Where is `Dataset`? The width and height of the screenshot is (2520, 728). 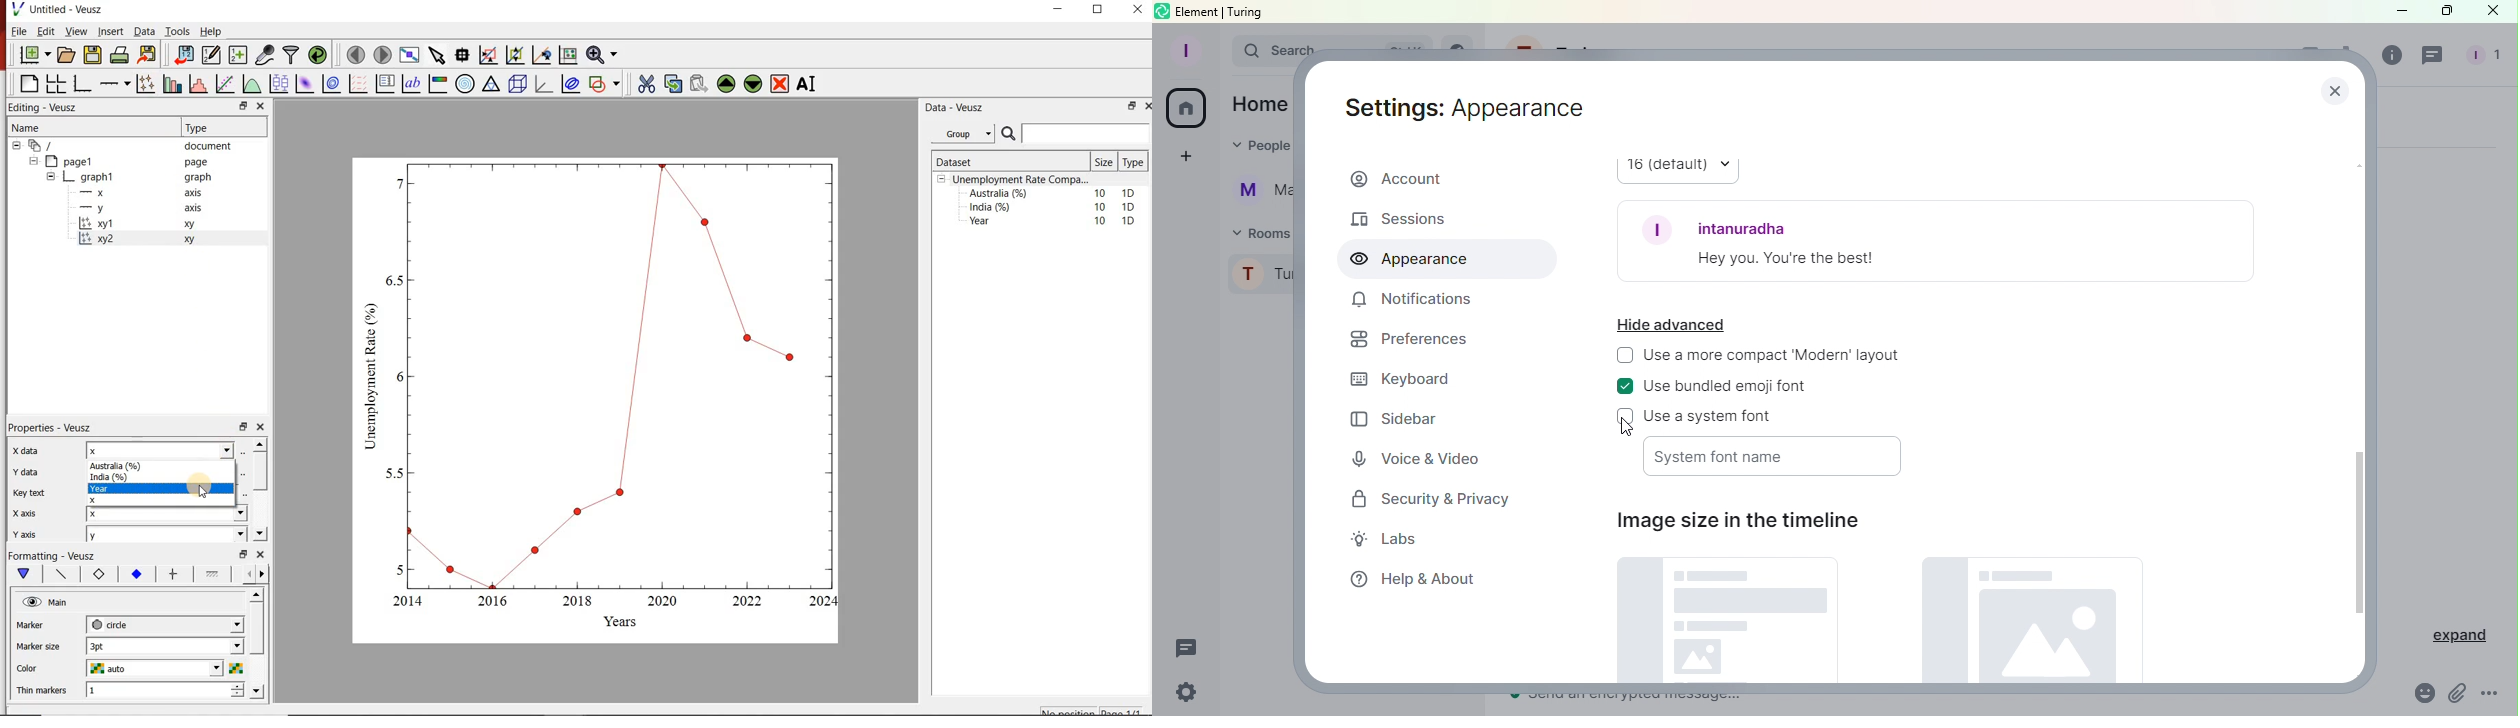 Dataset is located at coordinates (986, 162).